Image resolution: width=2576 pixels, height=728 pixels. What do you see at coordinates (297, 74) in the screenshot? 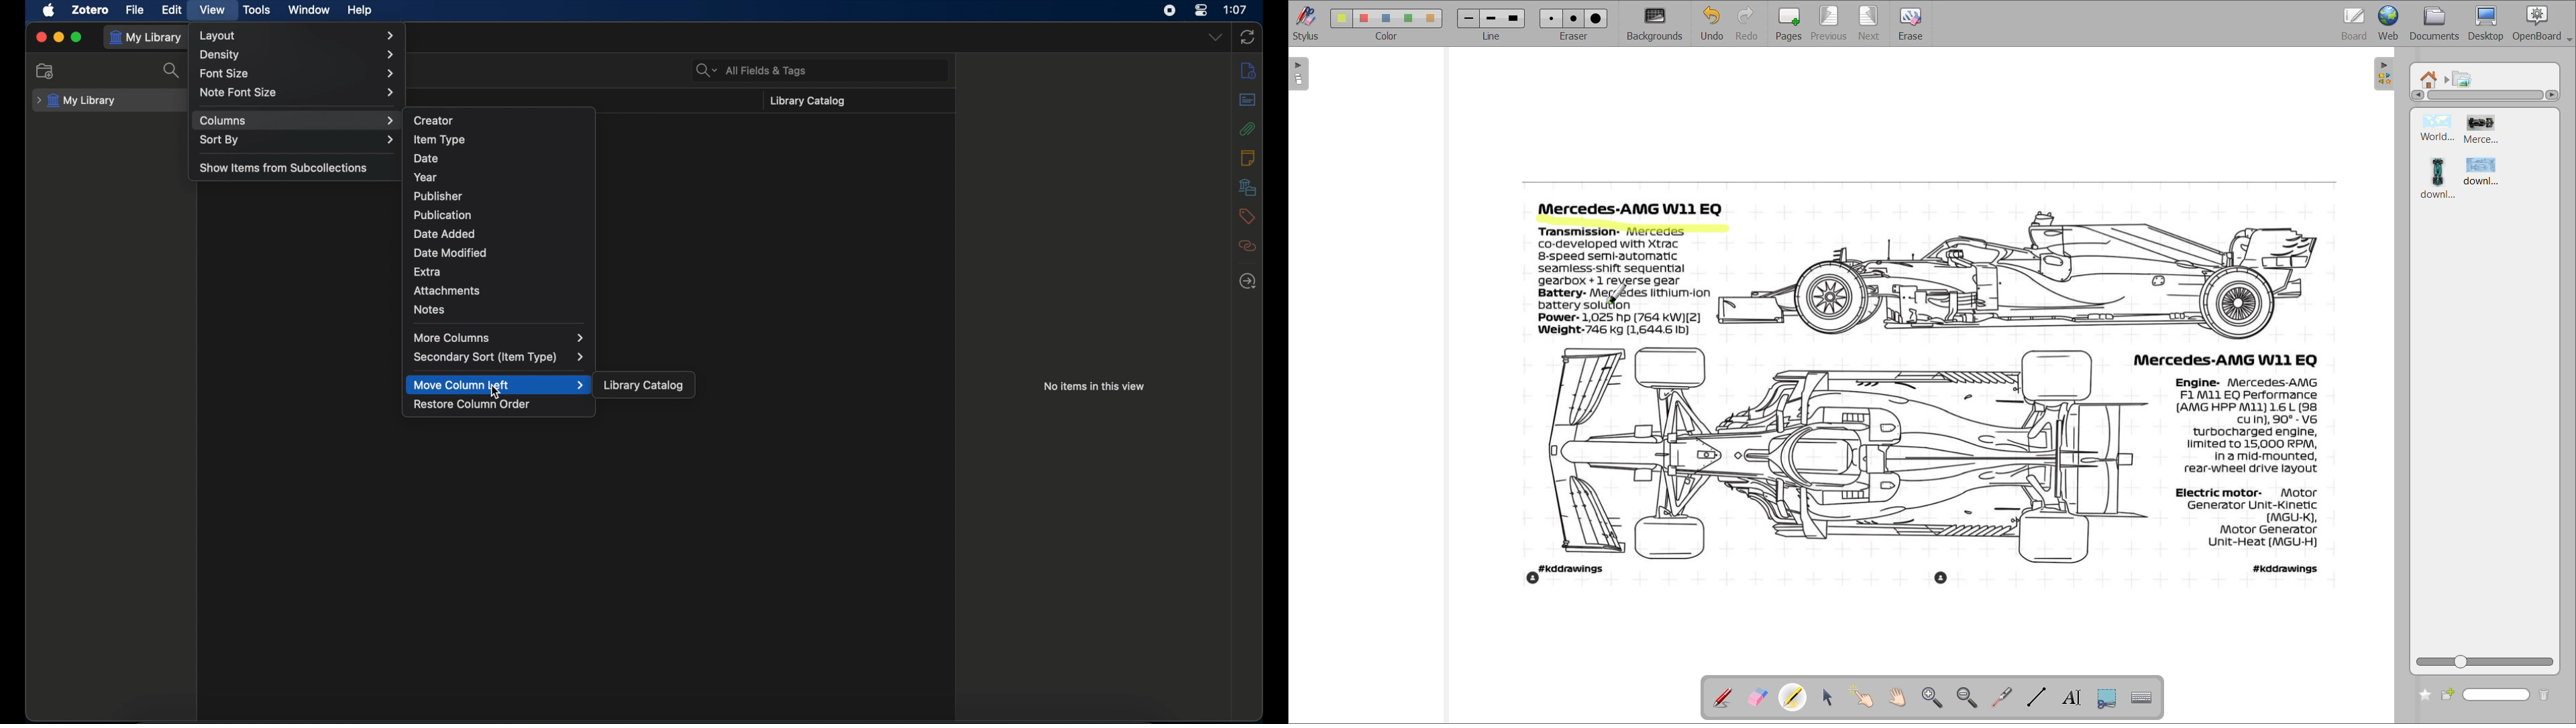
I see `font size` at bounding box center [297, 74].